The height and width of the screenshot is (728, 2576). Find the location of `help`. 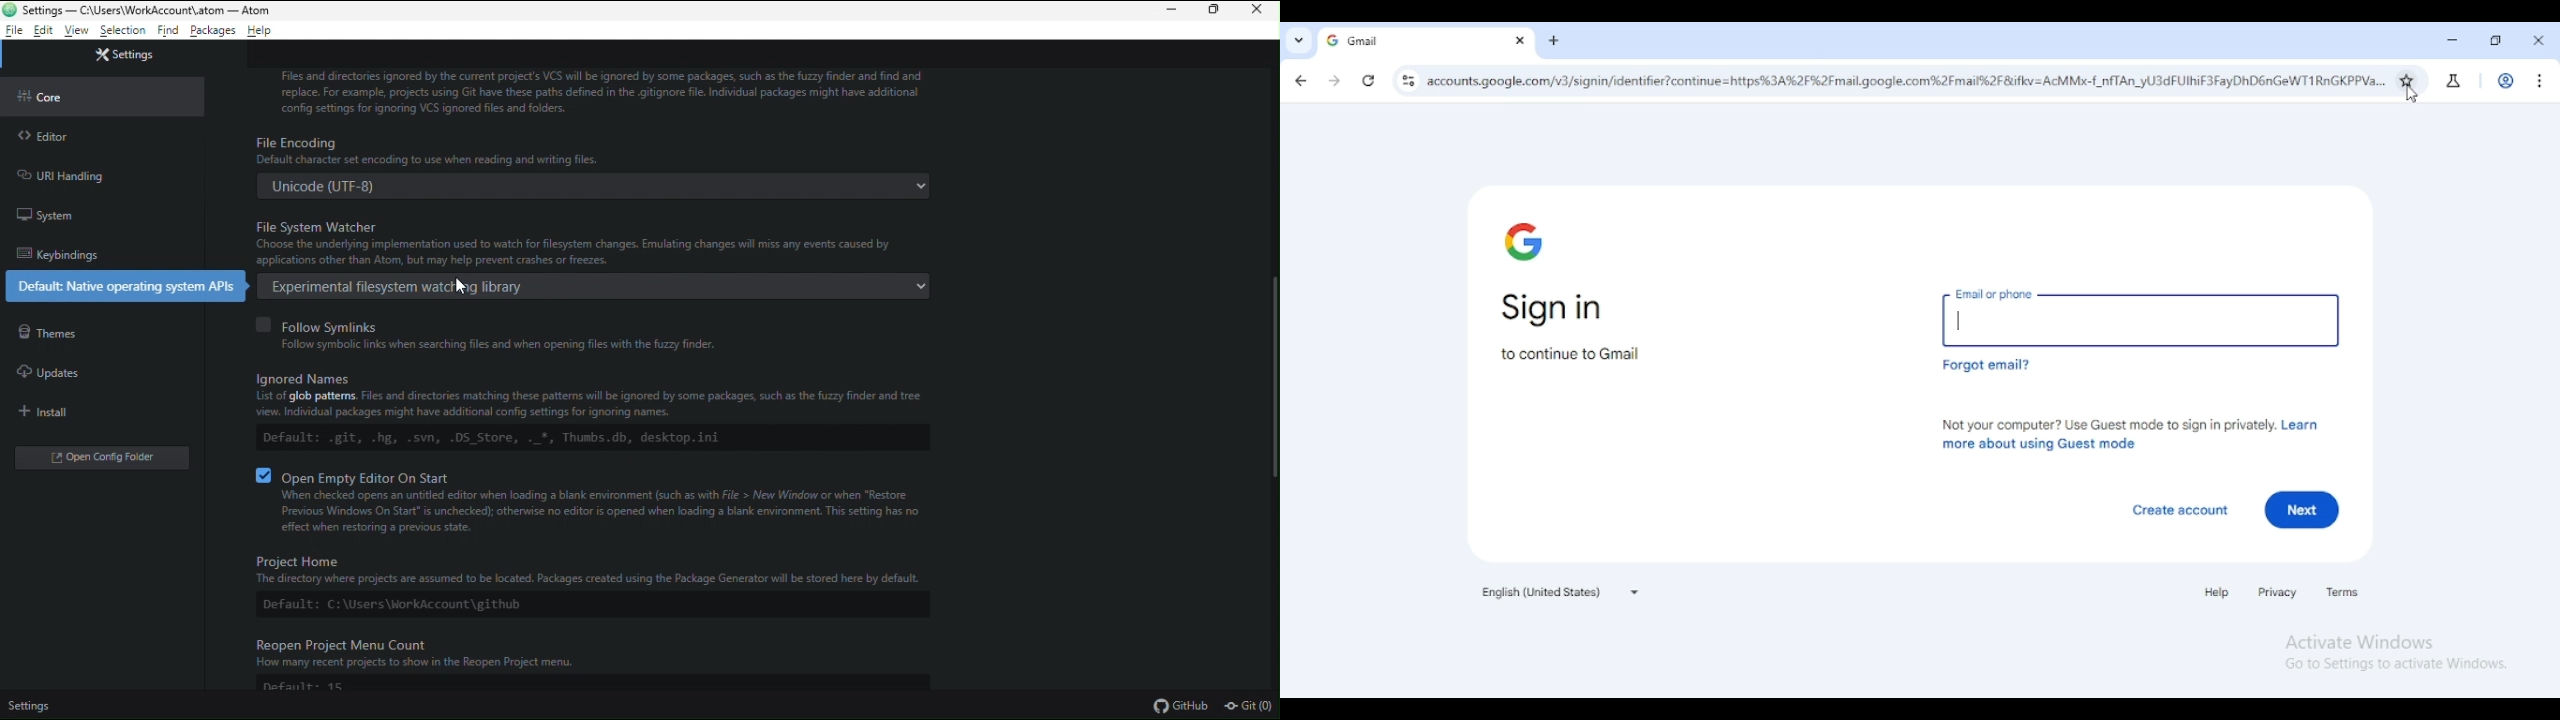

help is located at coordinates (262, 31).